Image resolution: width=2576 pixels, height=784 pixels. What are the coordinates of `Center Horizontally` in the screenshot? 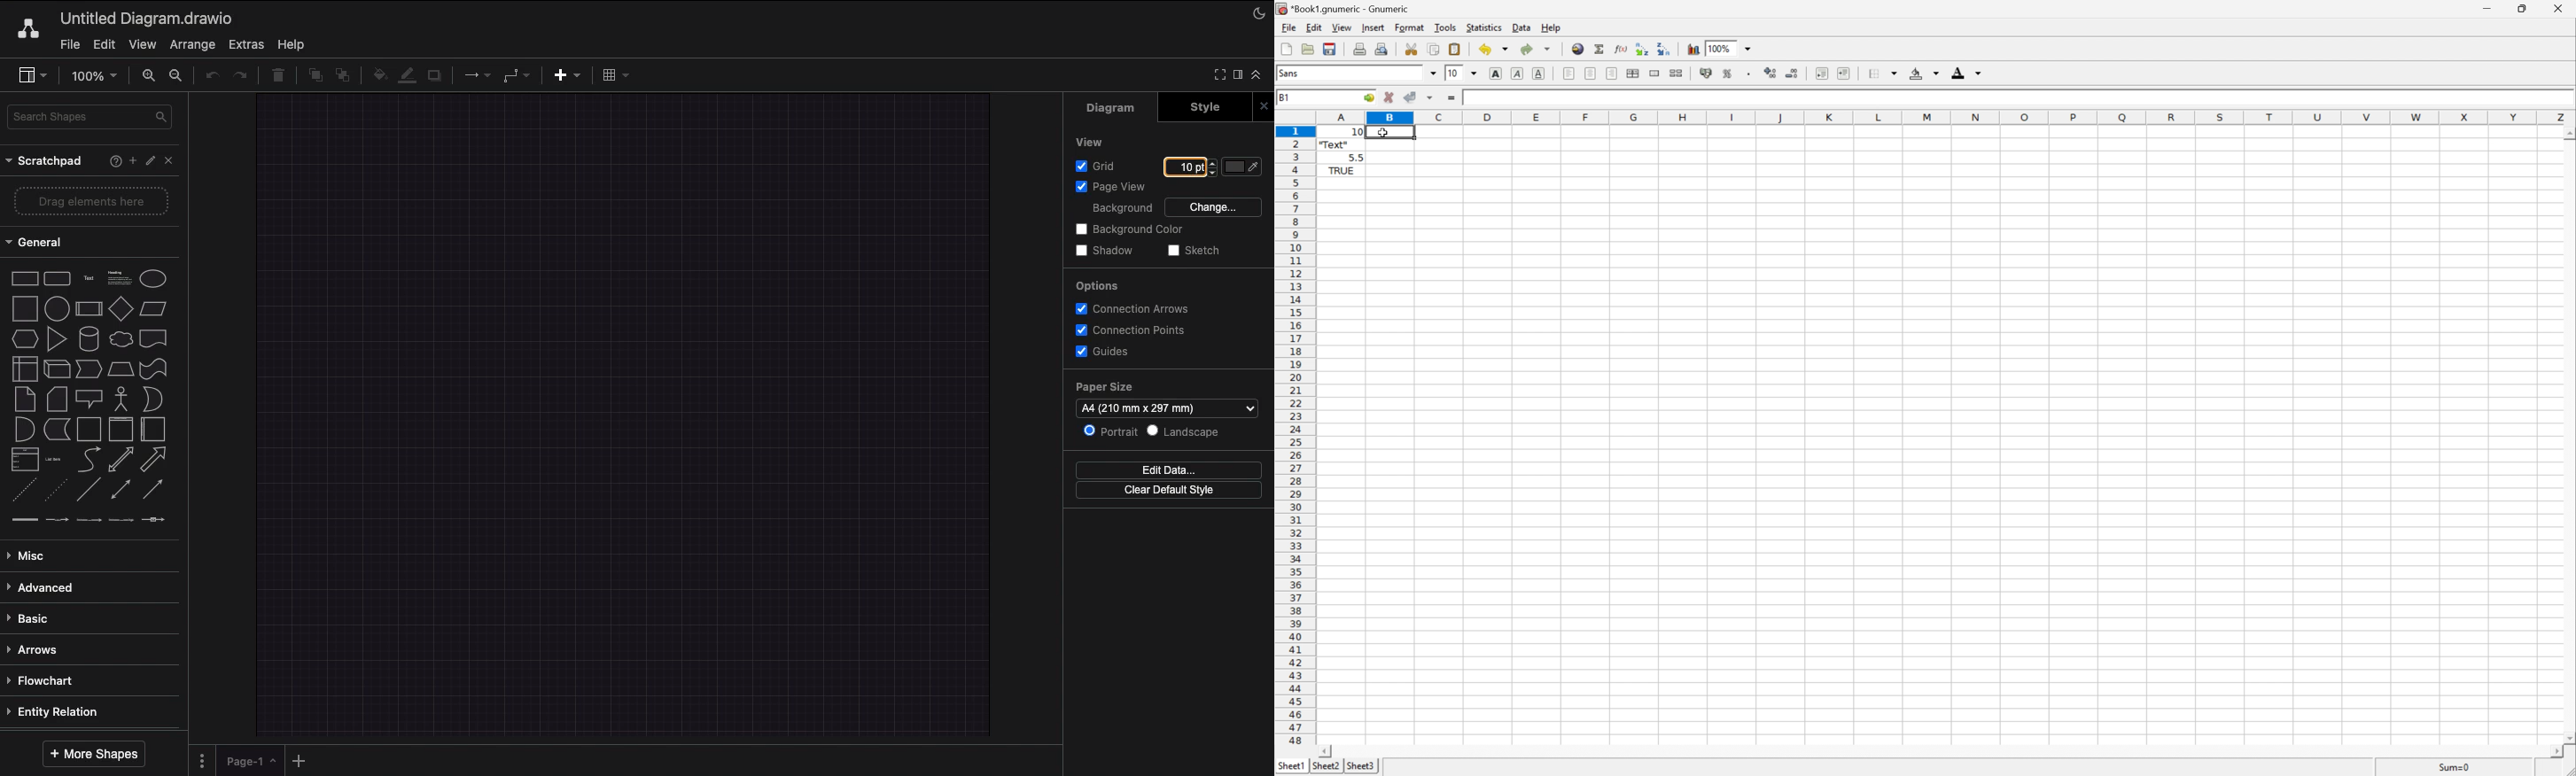 It's located at (1591, 74).